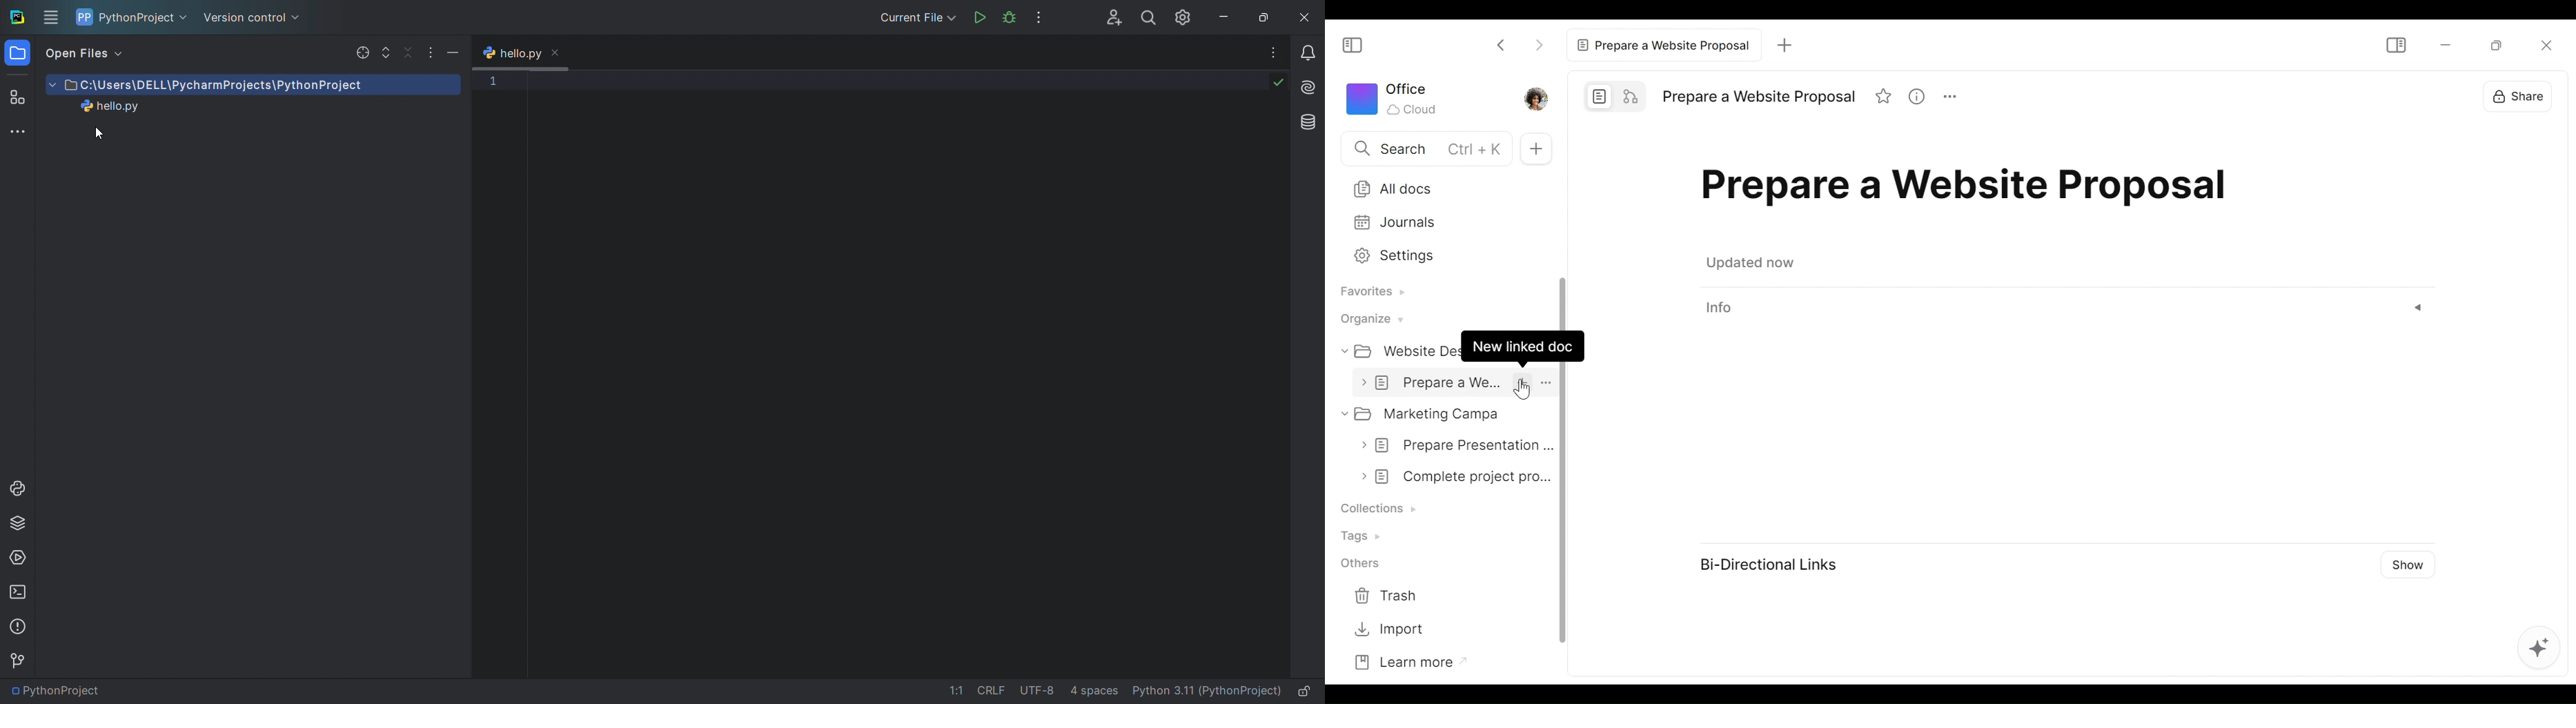 The image size is (2576, 728). Describe the element at coordinates (133, 17) in the screenshot. I see `project name` at that location.